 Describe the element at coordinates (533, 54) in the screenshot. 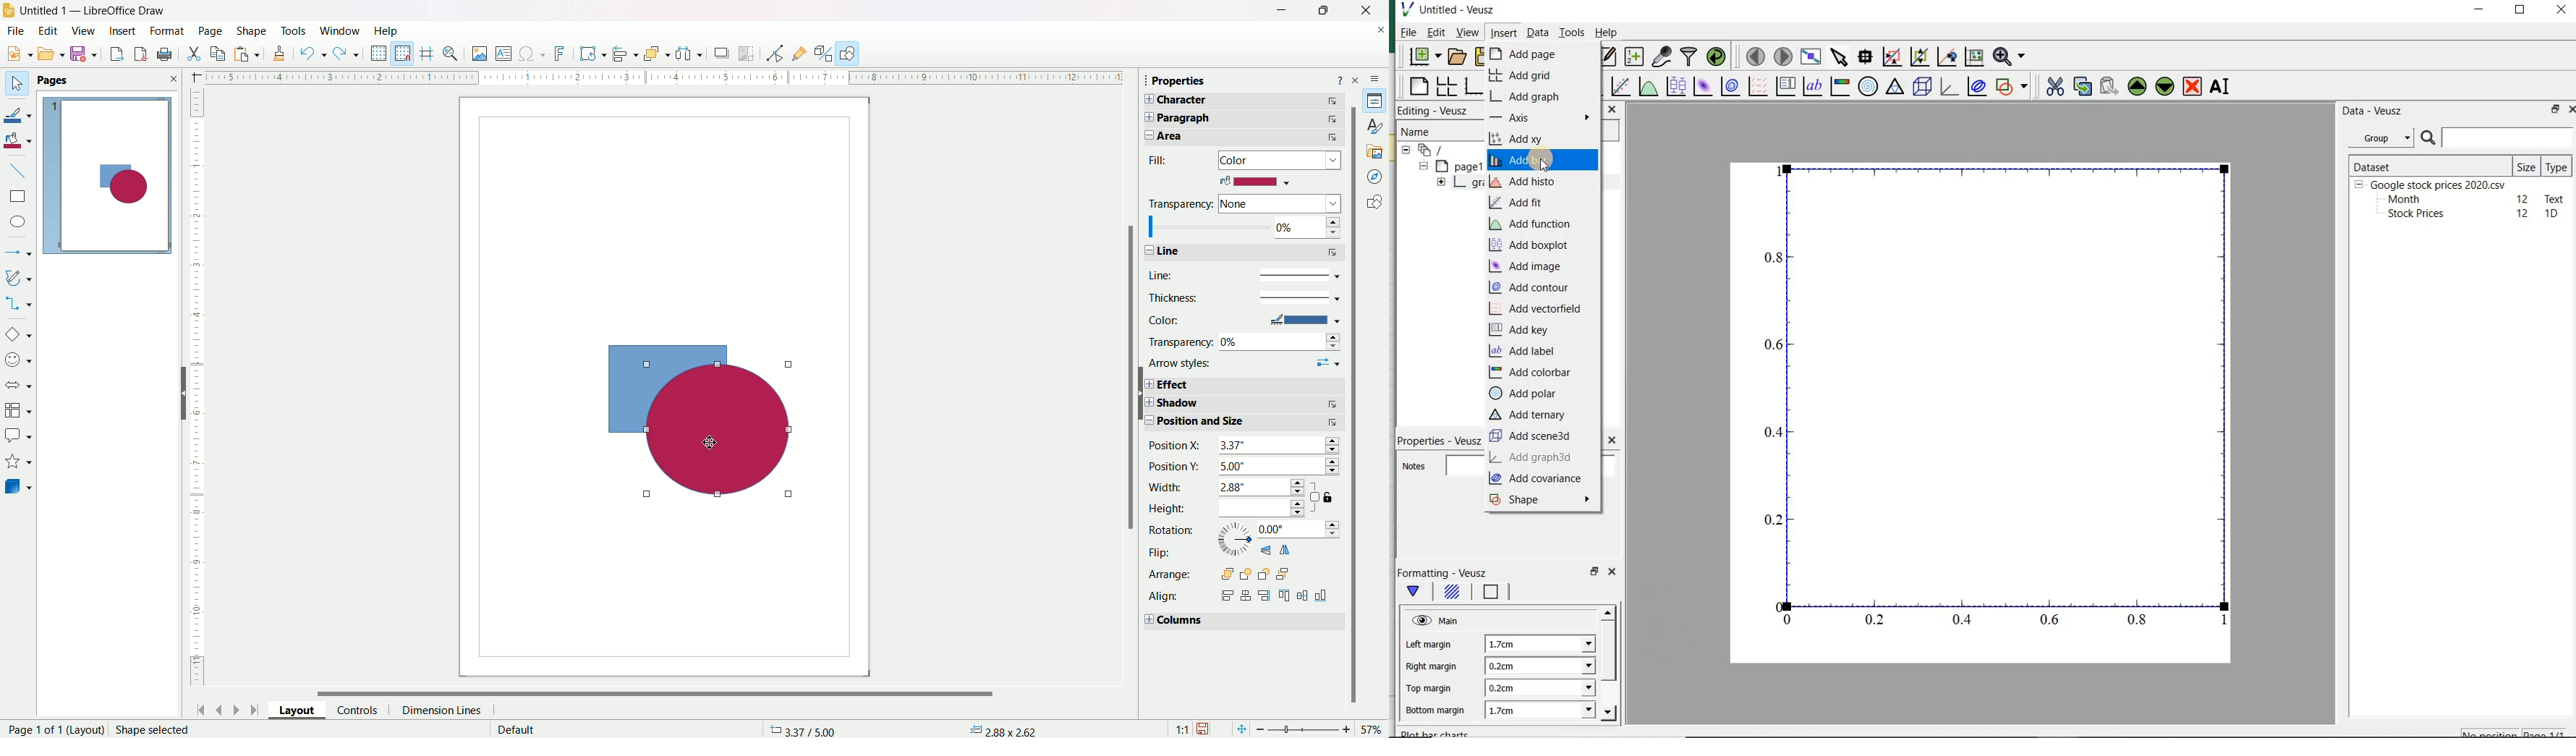

I see `insert special character` at that location.